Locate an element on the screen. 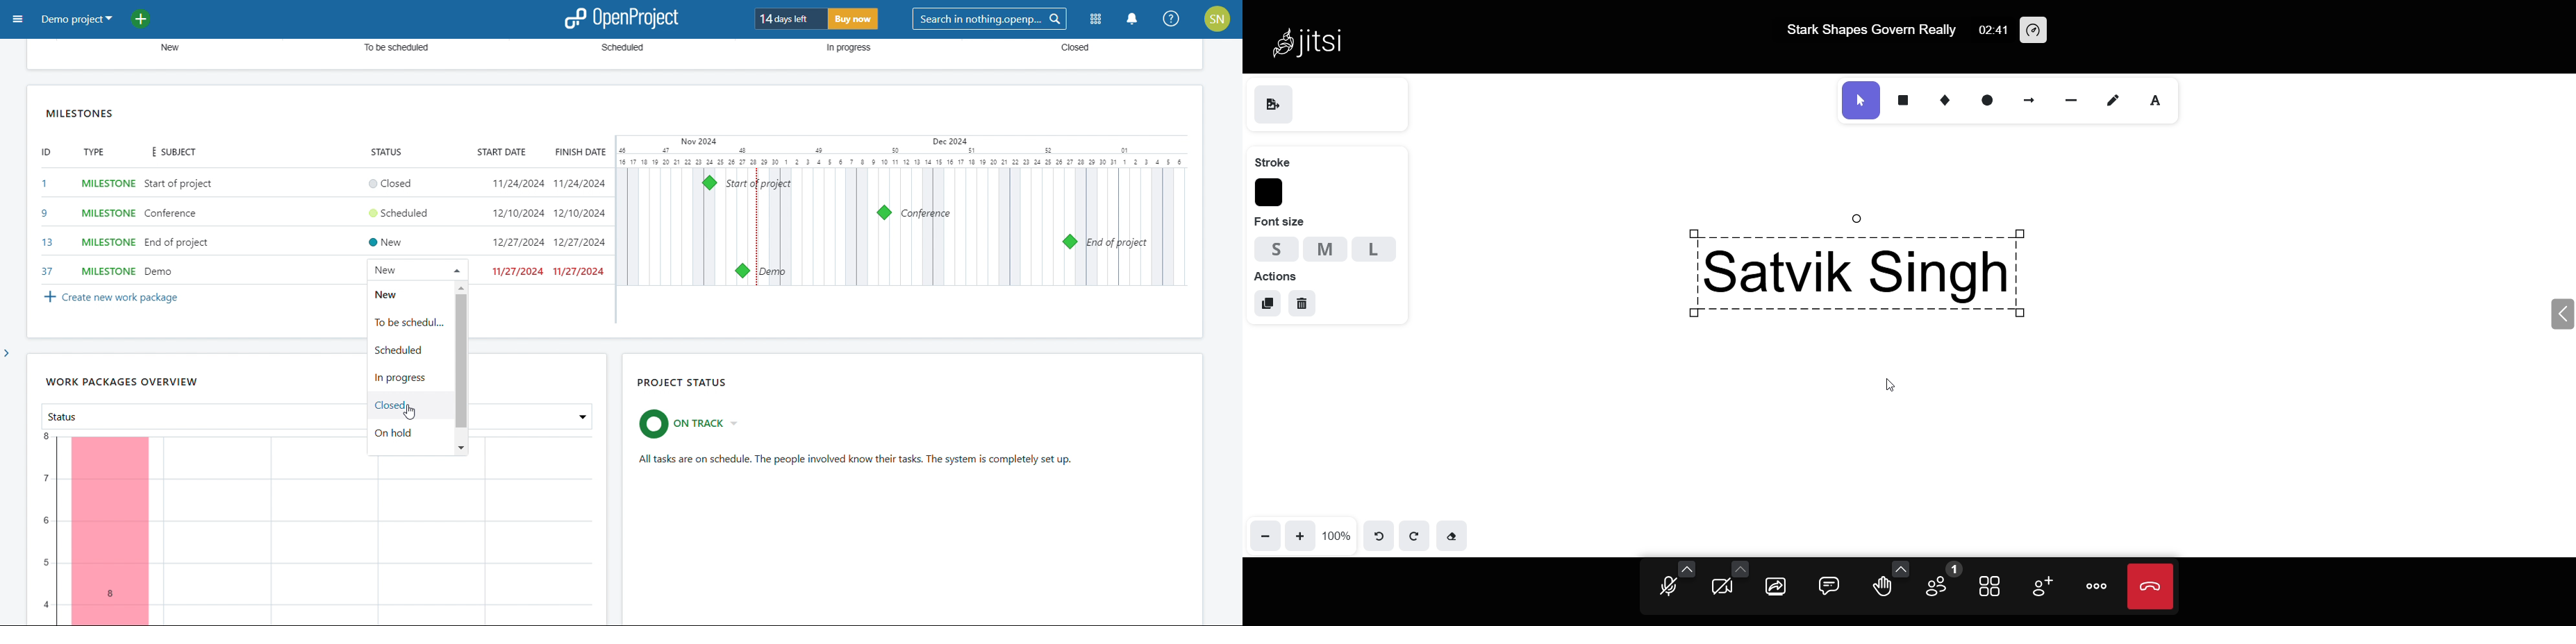 This screenshot has width=2576, height=644. performance setting is located at coordinates (2036, 31).